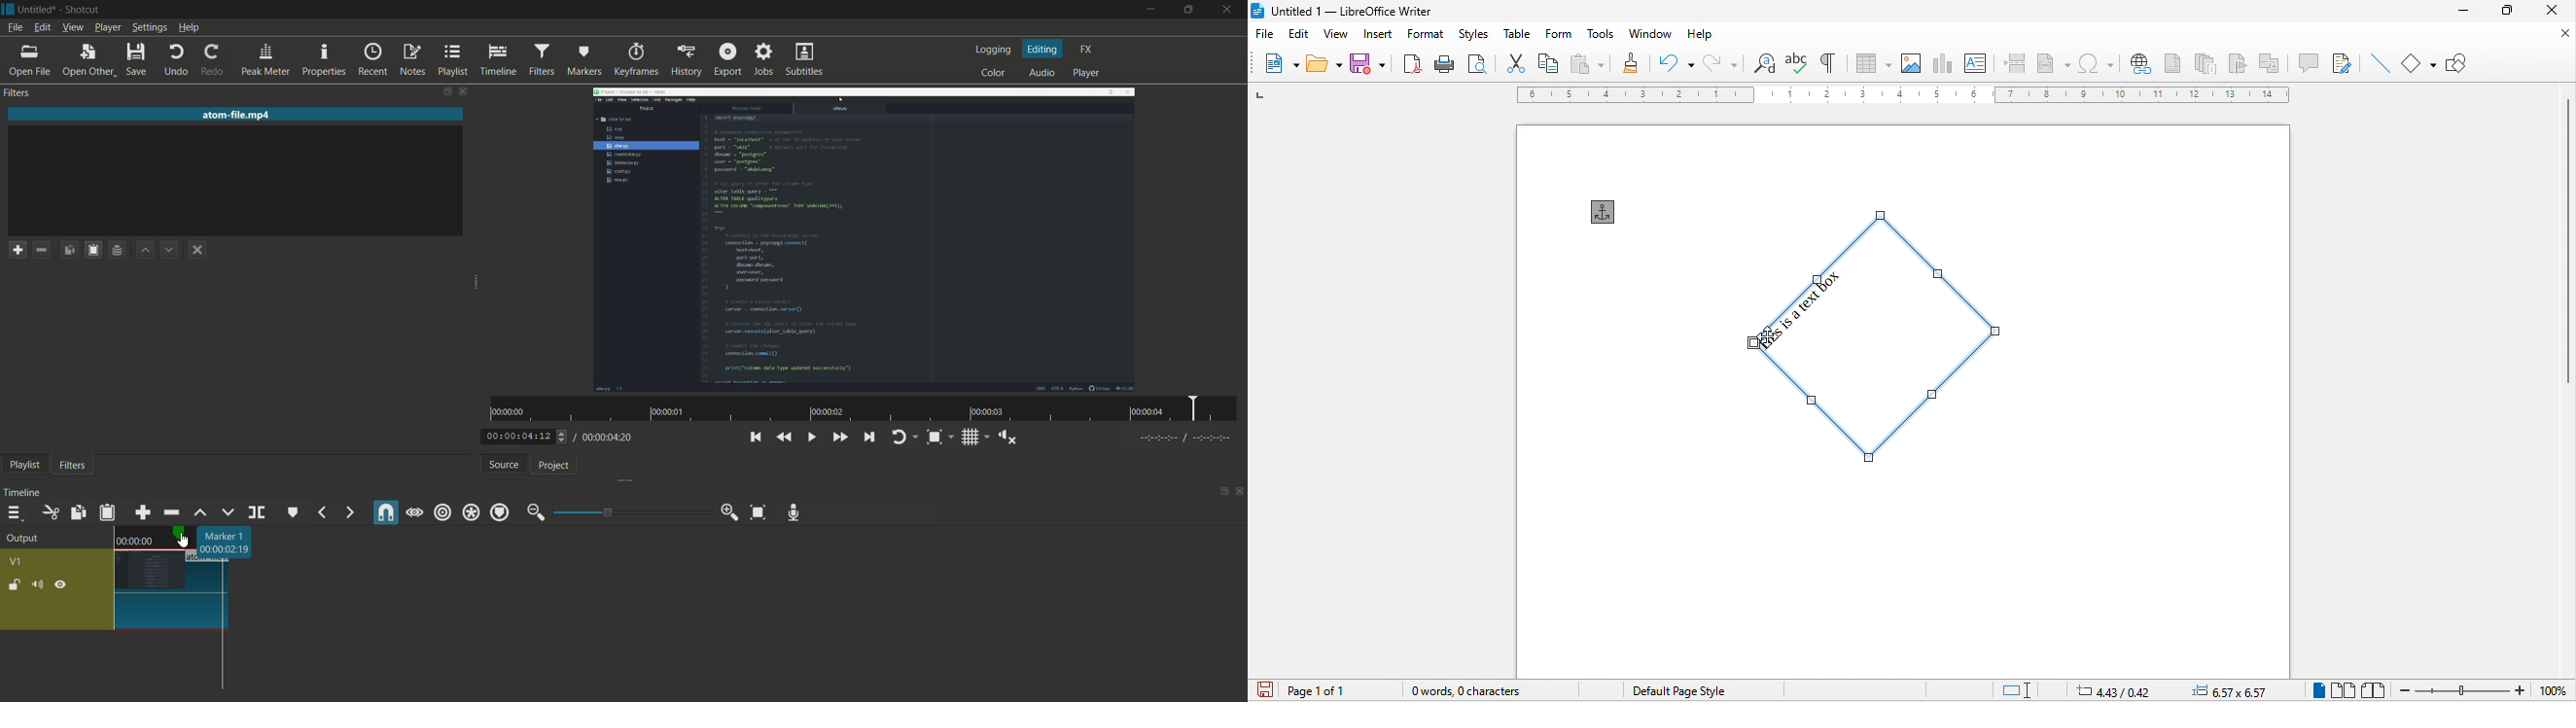 The image size is (2576, 728). What do you see at coordinates (2507, 10) in the screenshot?
I see `maximize` at bounding box center [2507, 10].